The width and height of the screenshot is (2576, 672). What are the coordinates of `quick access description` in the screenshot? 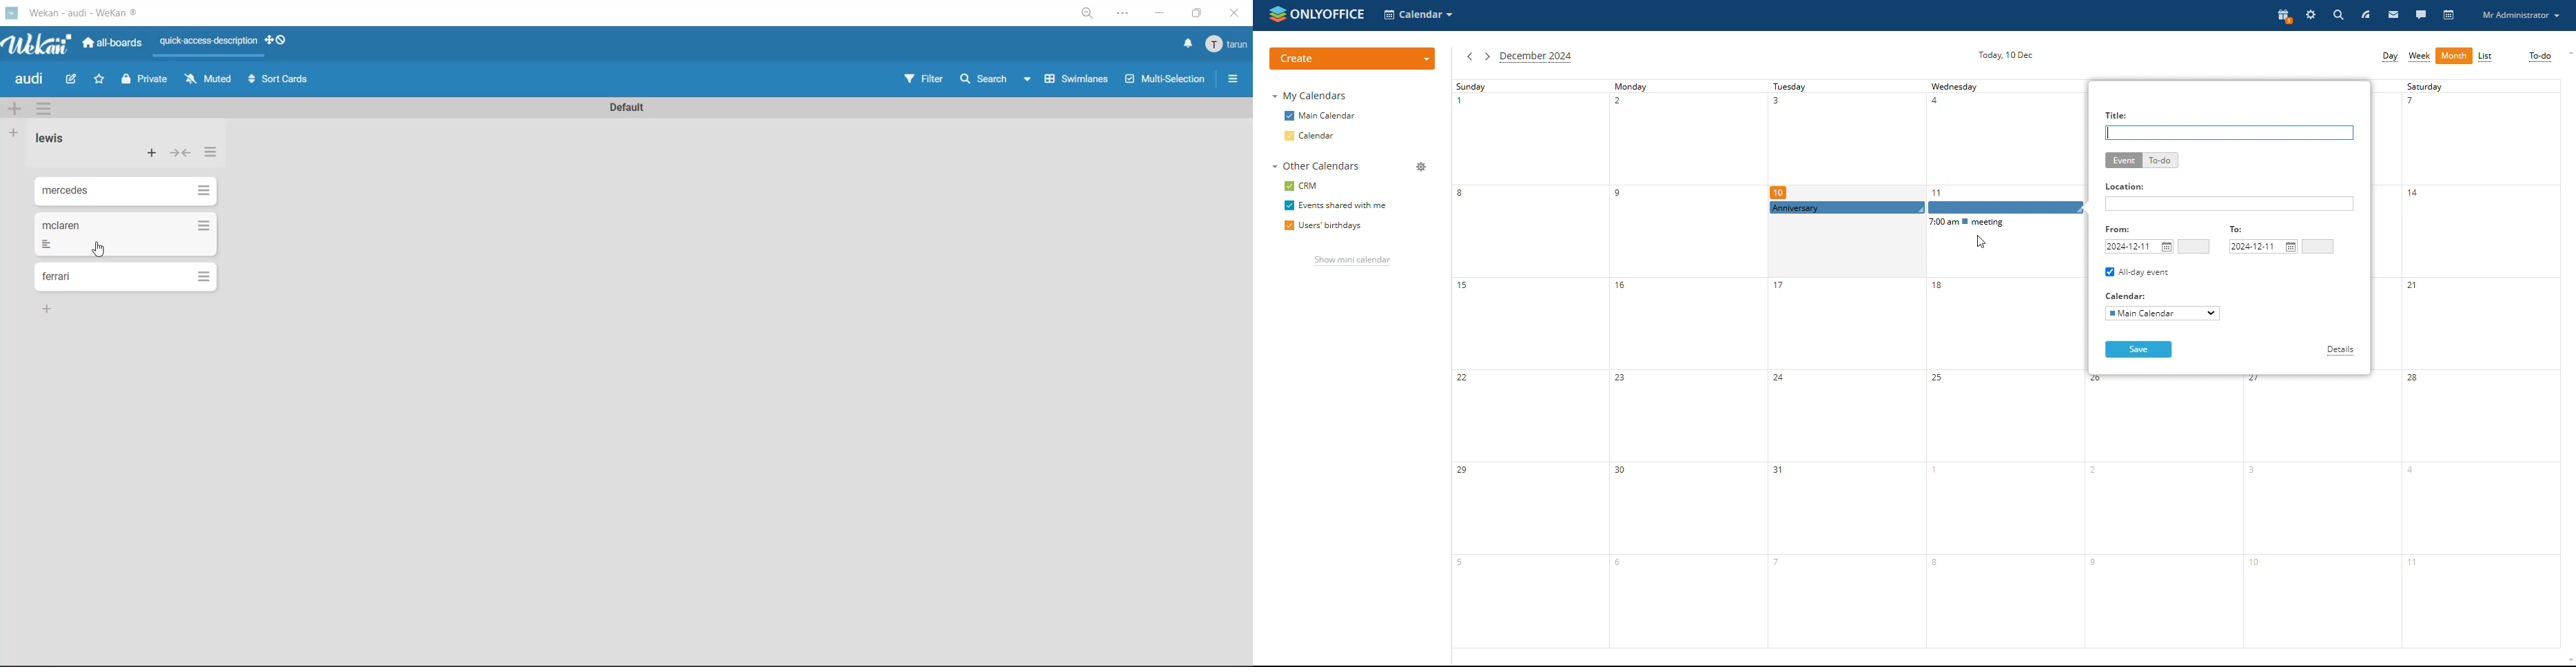 It's located at (210, 42).